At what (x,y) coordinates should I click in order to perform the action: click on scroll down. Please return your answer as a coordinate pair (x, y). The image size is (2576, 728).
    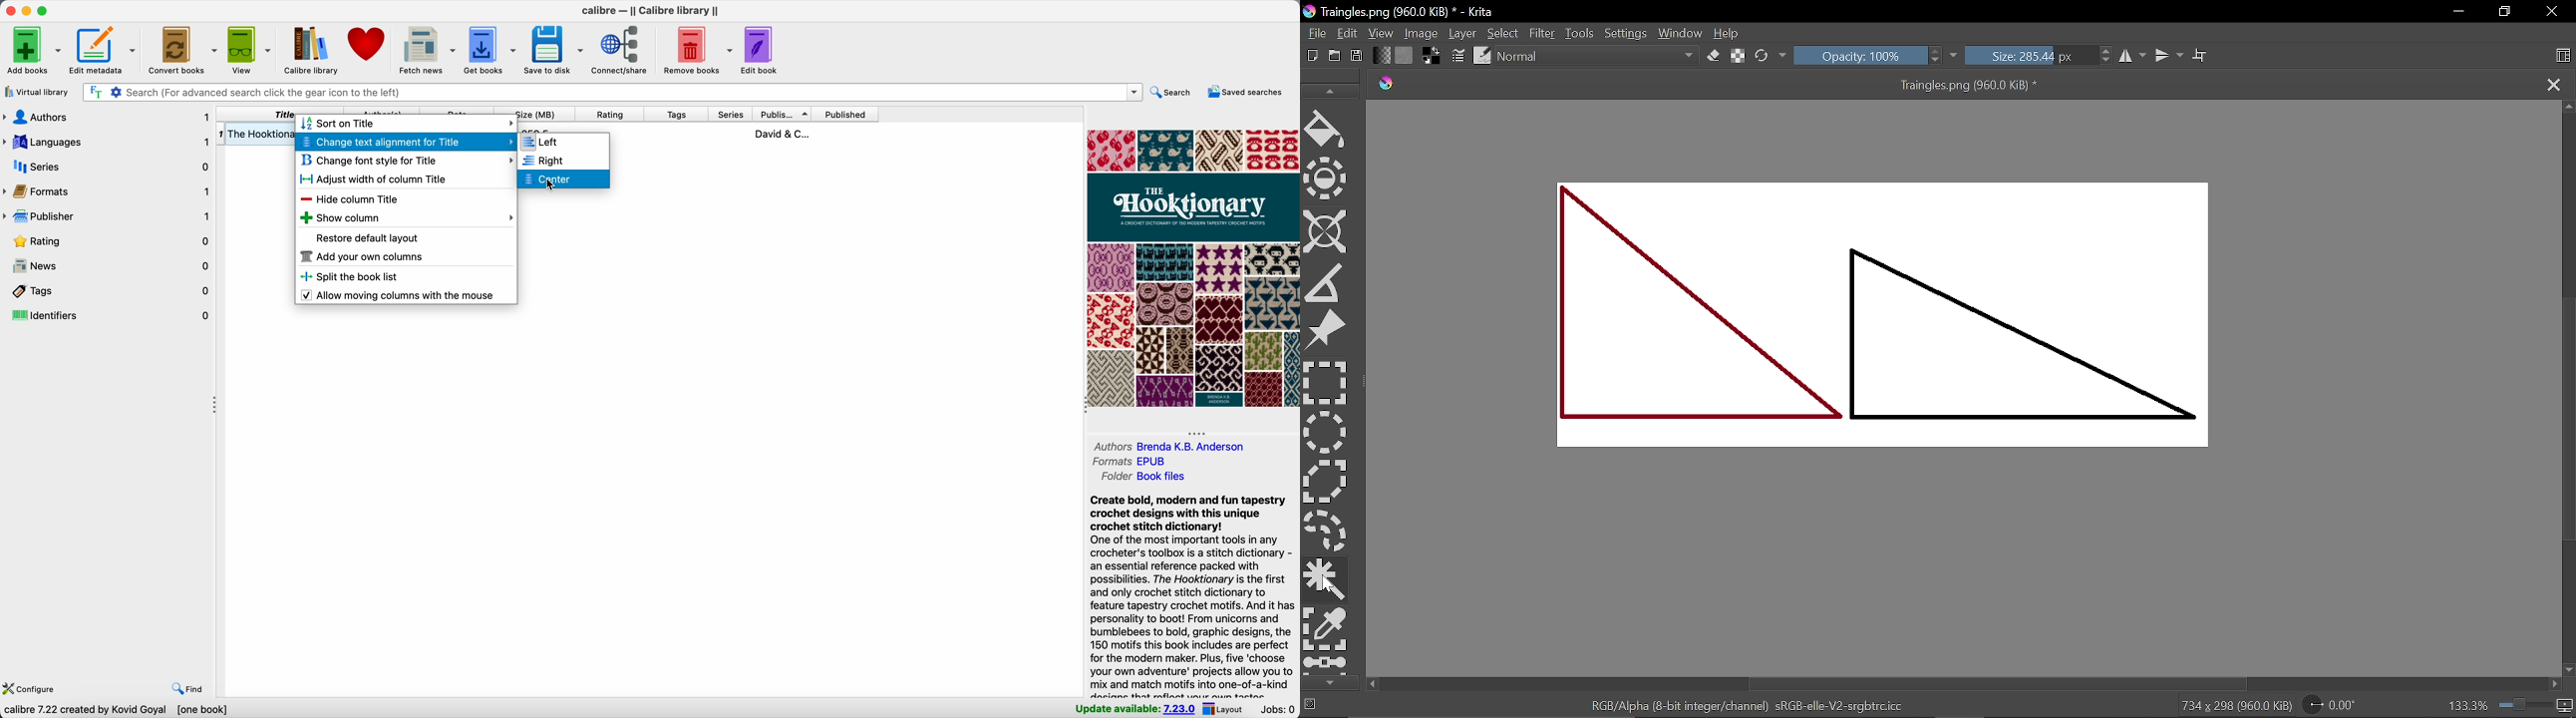
    Looking at the image, I should click on (1331, 682).